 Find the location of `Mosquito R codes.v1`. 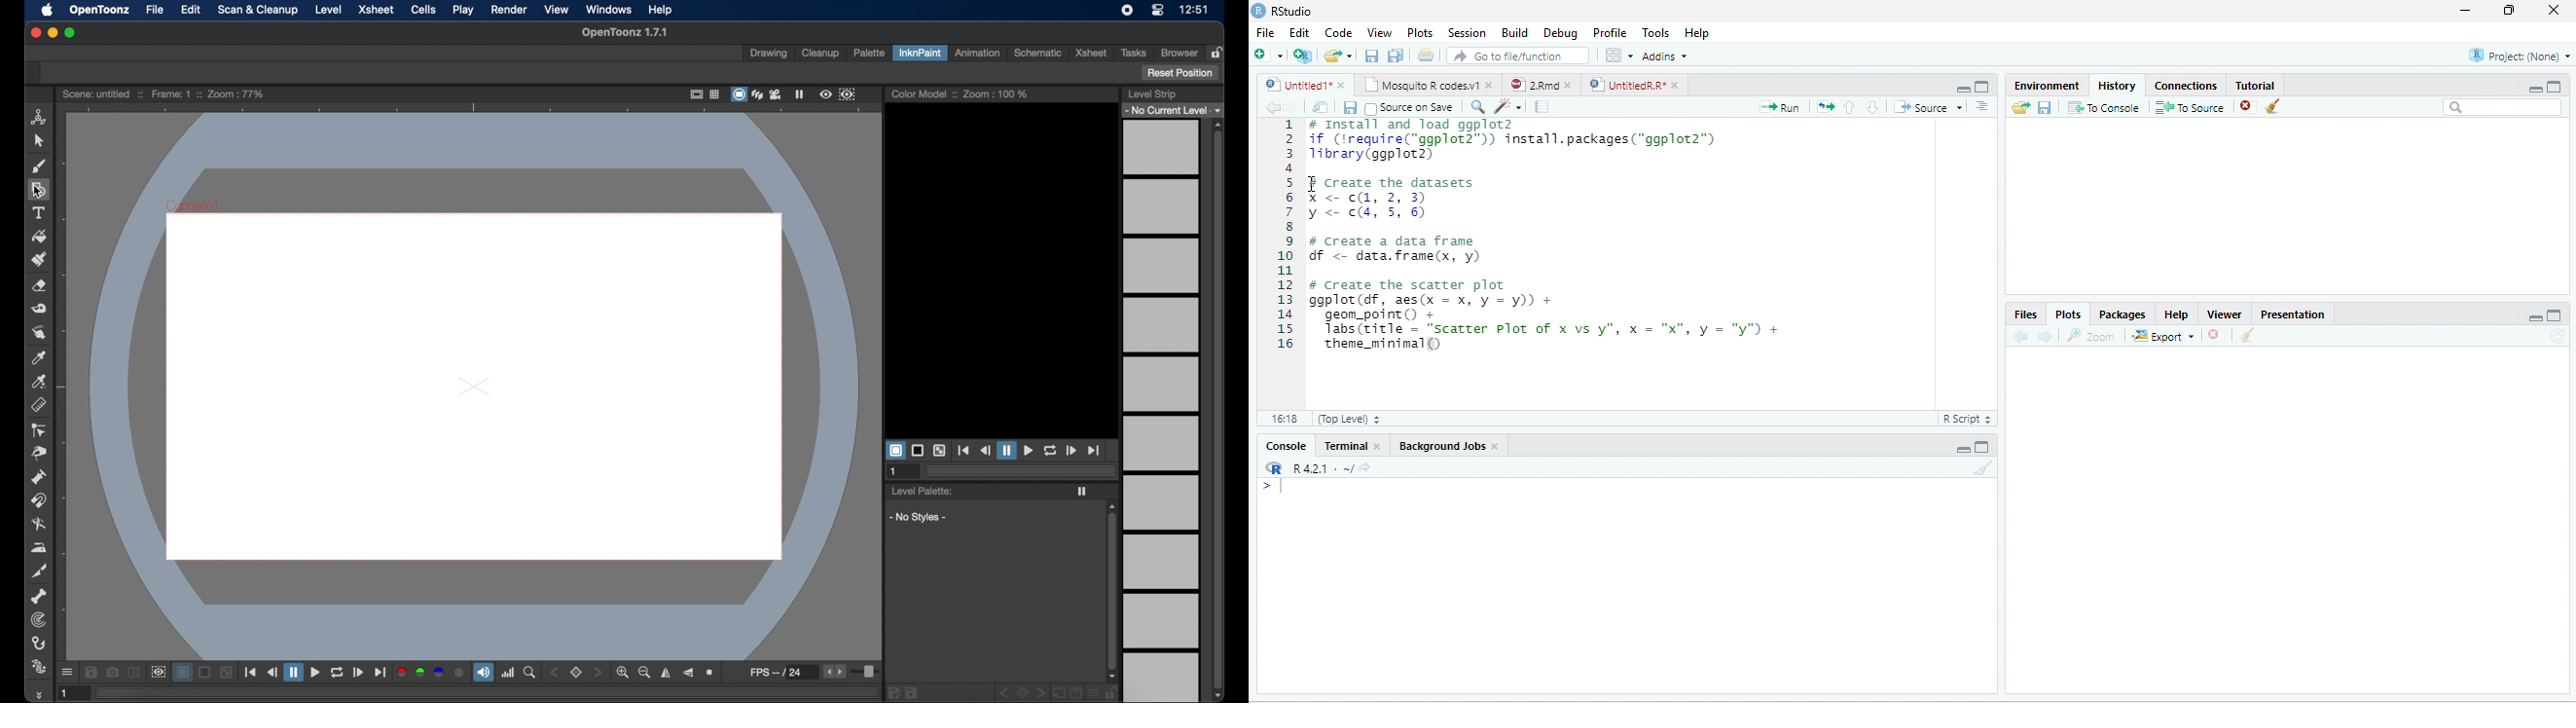

Mosquito R codes.v1 is located at coordinates (1420, 85).